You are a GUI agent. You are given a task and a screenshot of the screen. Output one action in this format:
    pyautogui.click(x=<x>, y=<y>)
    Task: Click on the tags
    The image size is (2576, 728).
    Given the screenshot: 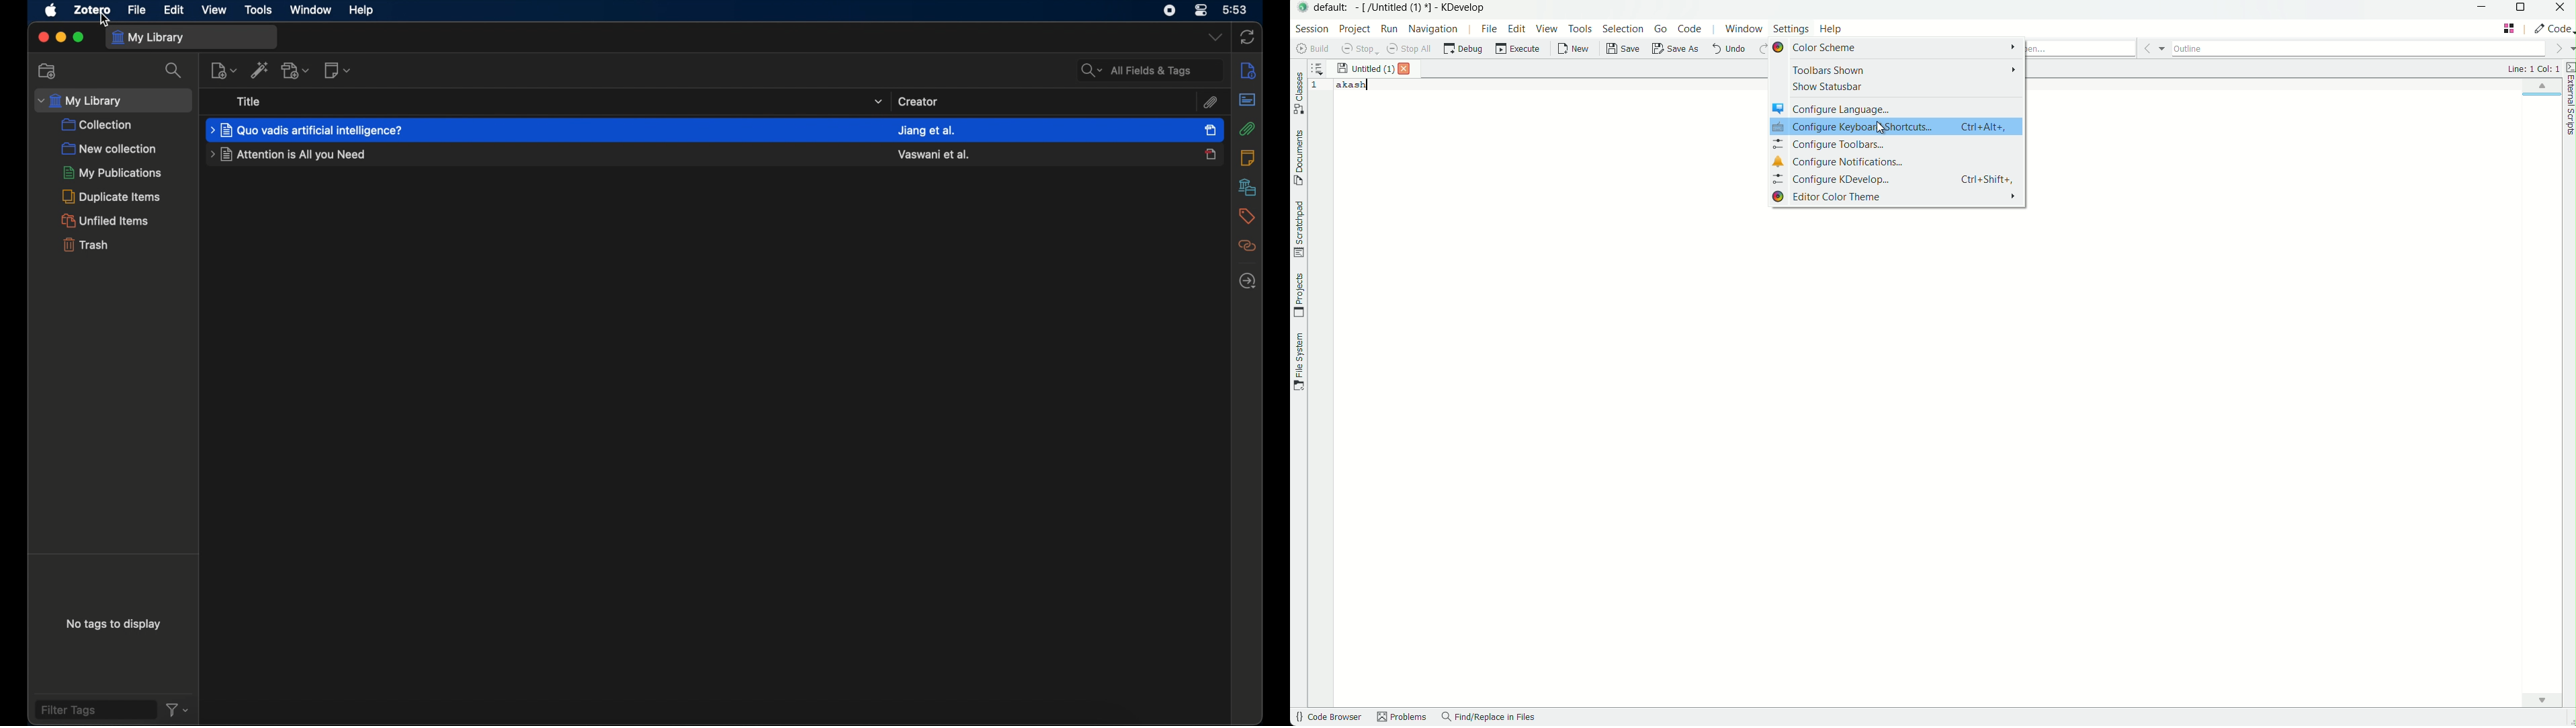 What is the action you would take?
    pyautogui.click(x=1246, y=216)
    